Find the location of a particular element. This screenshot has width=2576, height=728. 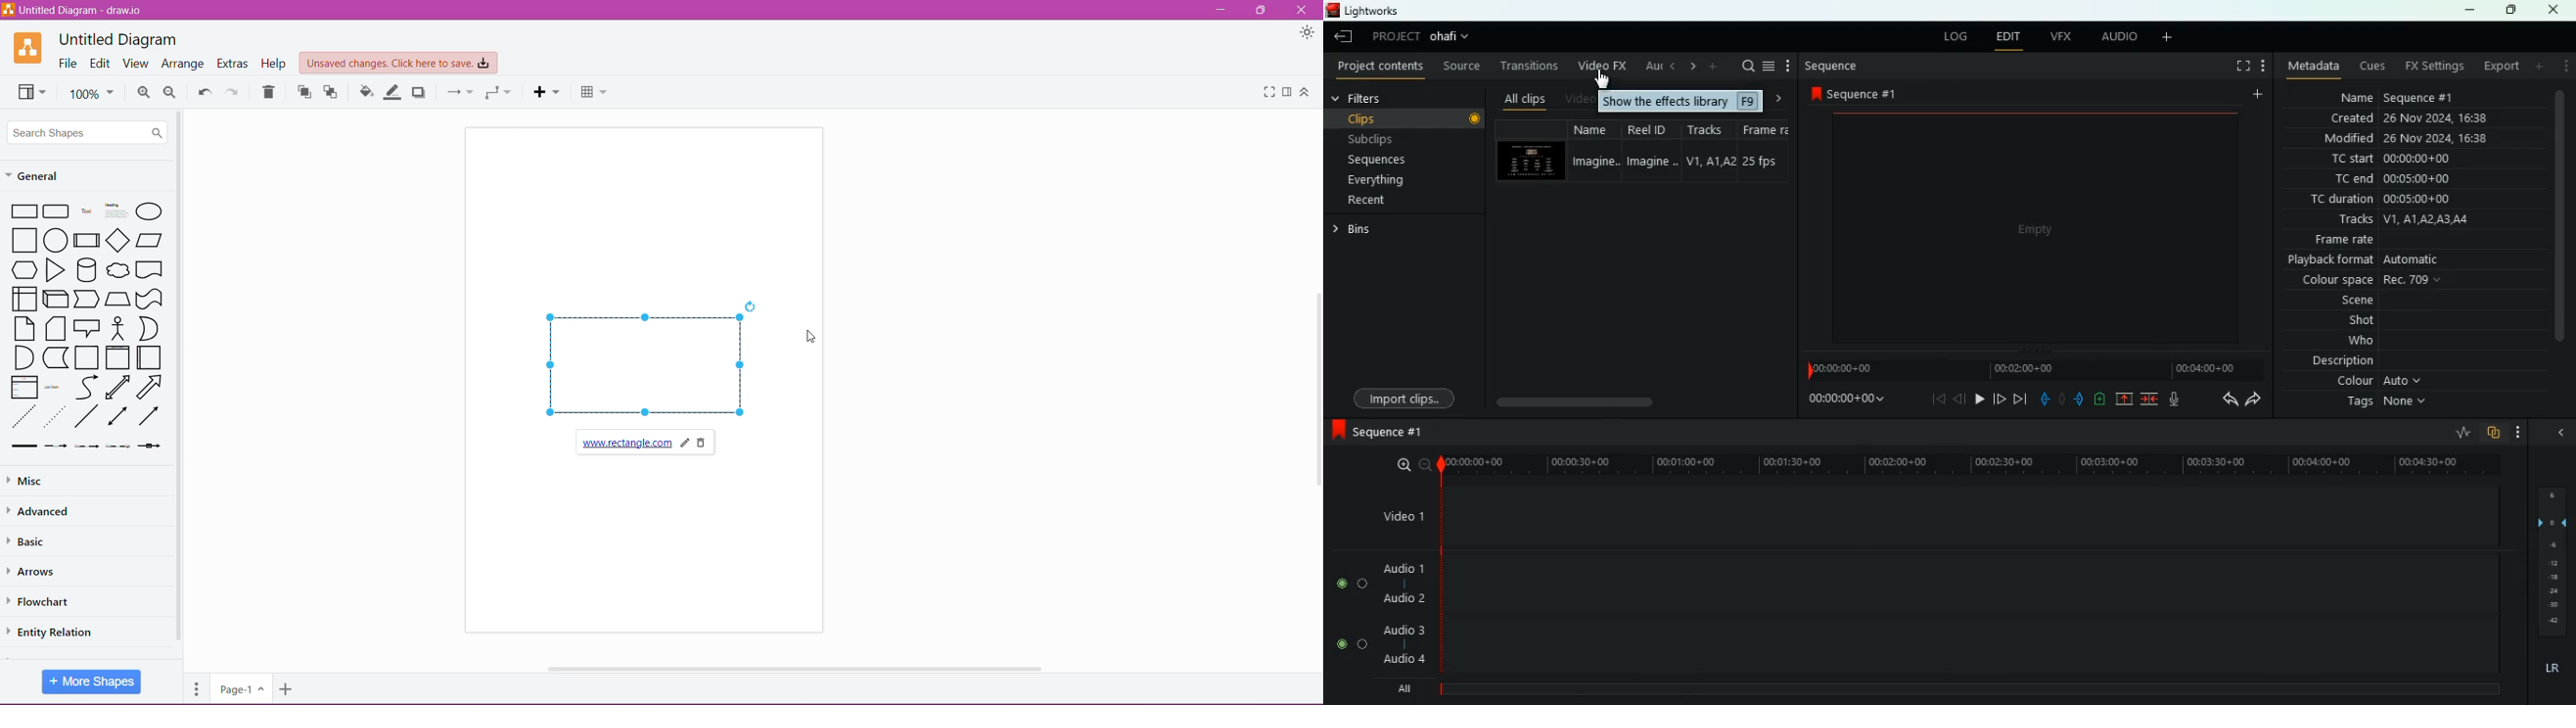

metadata is located at coordinates (2310, 68).